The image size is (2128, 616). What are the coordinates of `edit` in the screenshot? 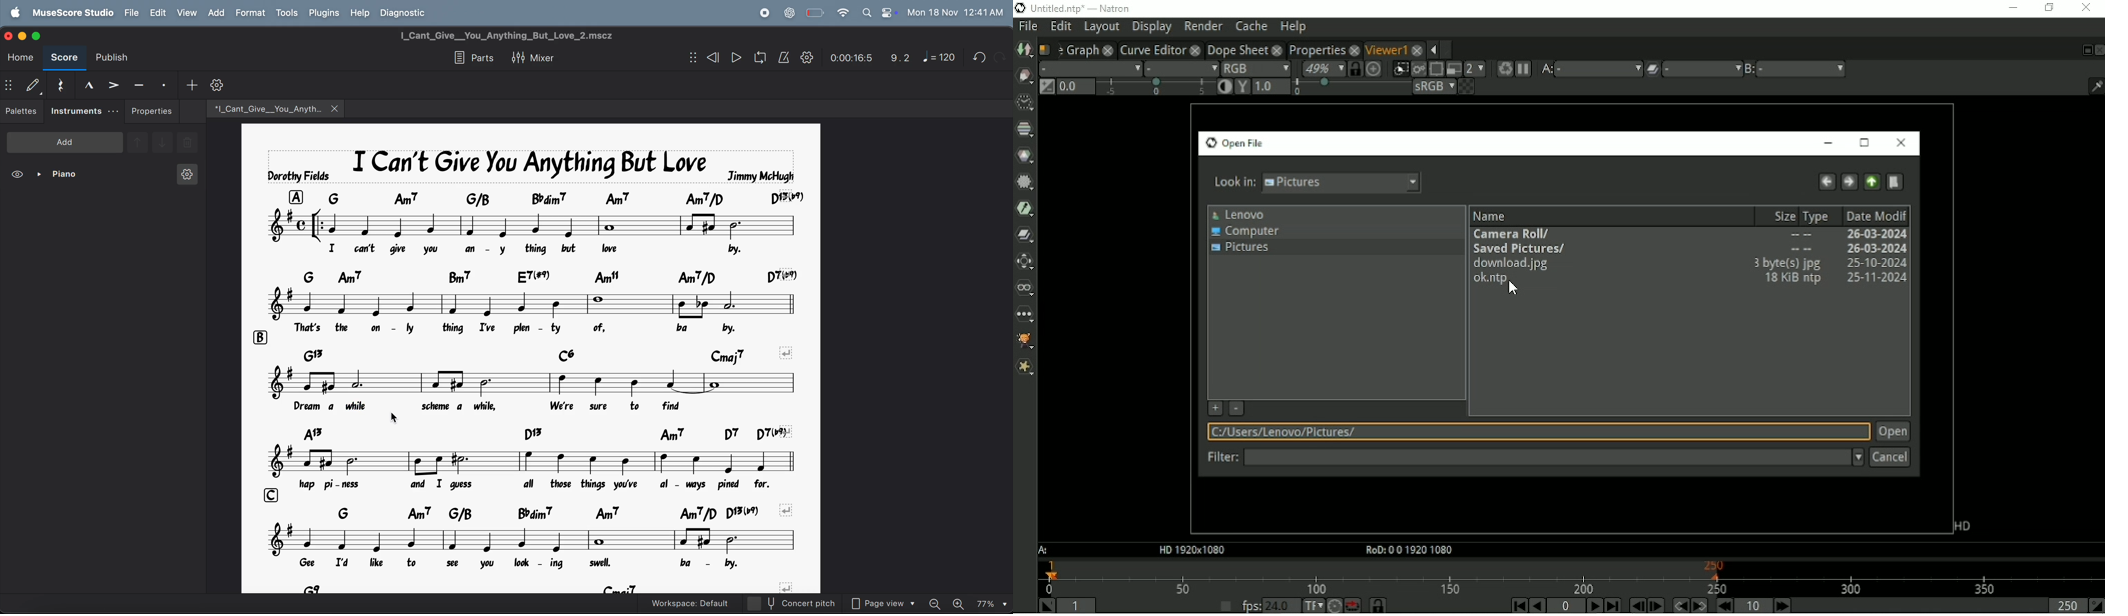 It's located at (157, 13).